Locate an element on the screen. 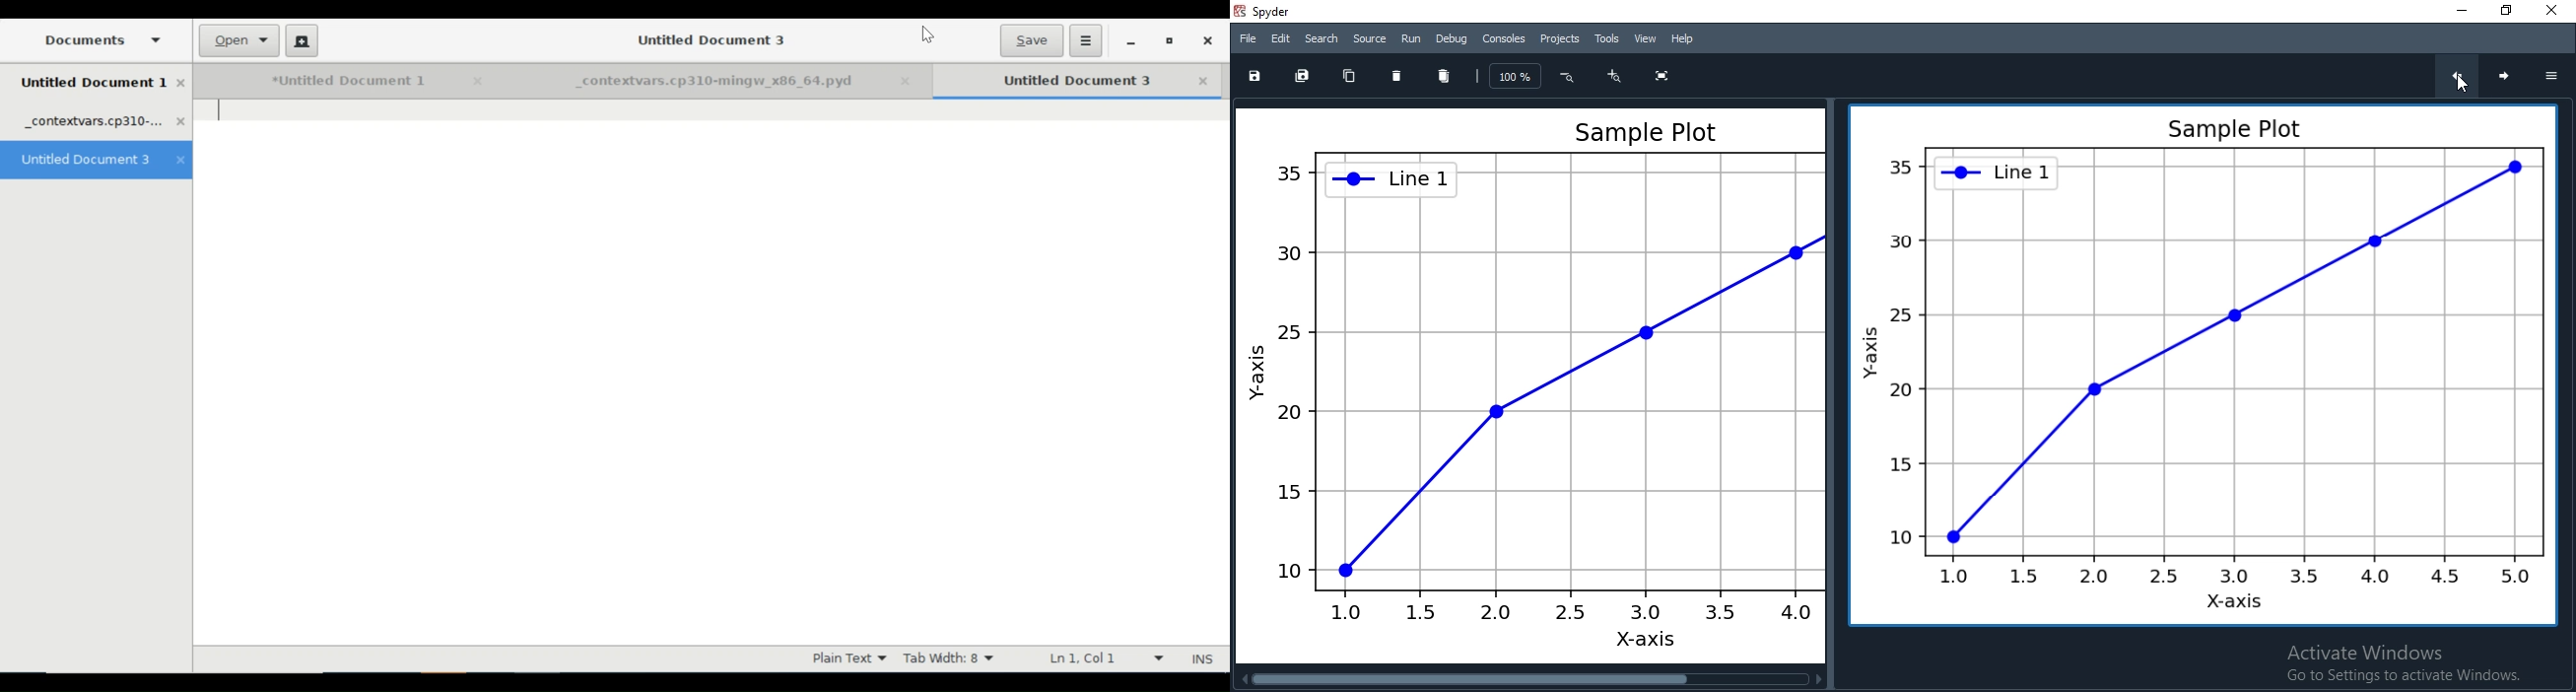 The width and height of the screenshot is (2576, 700). fullscreen is located at coordinates (1659, 77).